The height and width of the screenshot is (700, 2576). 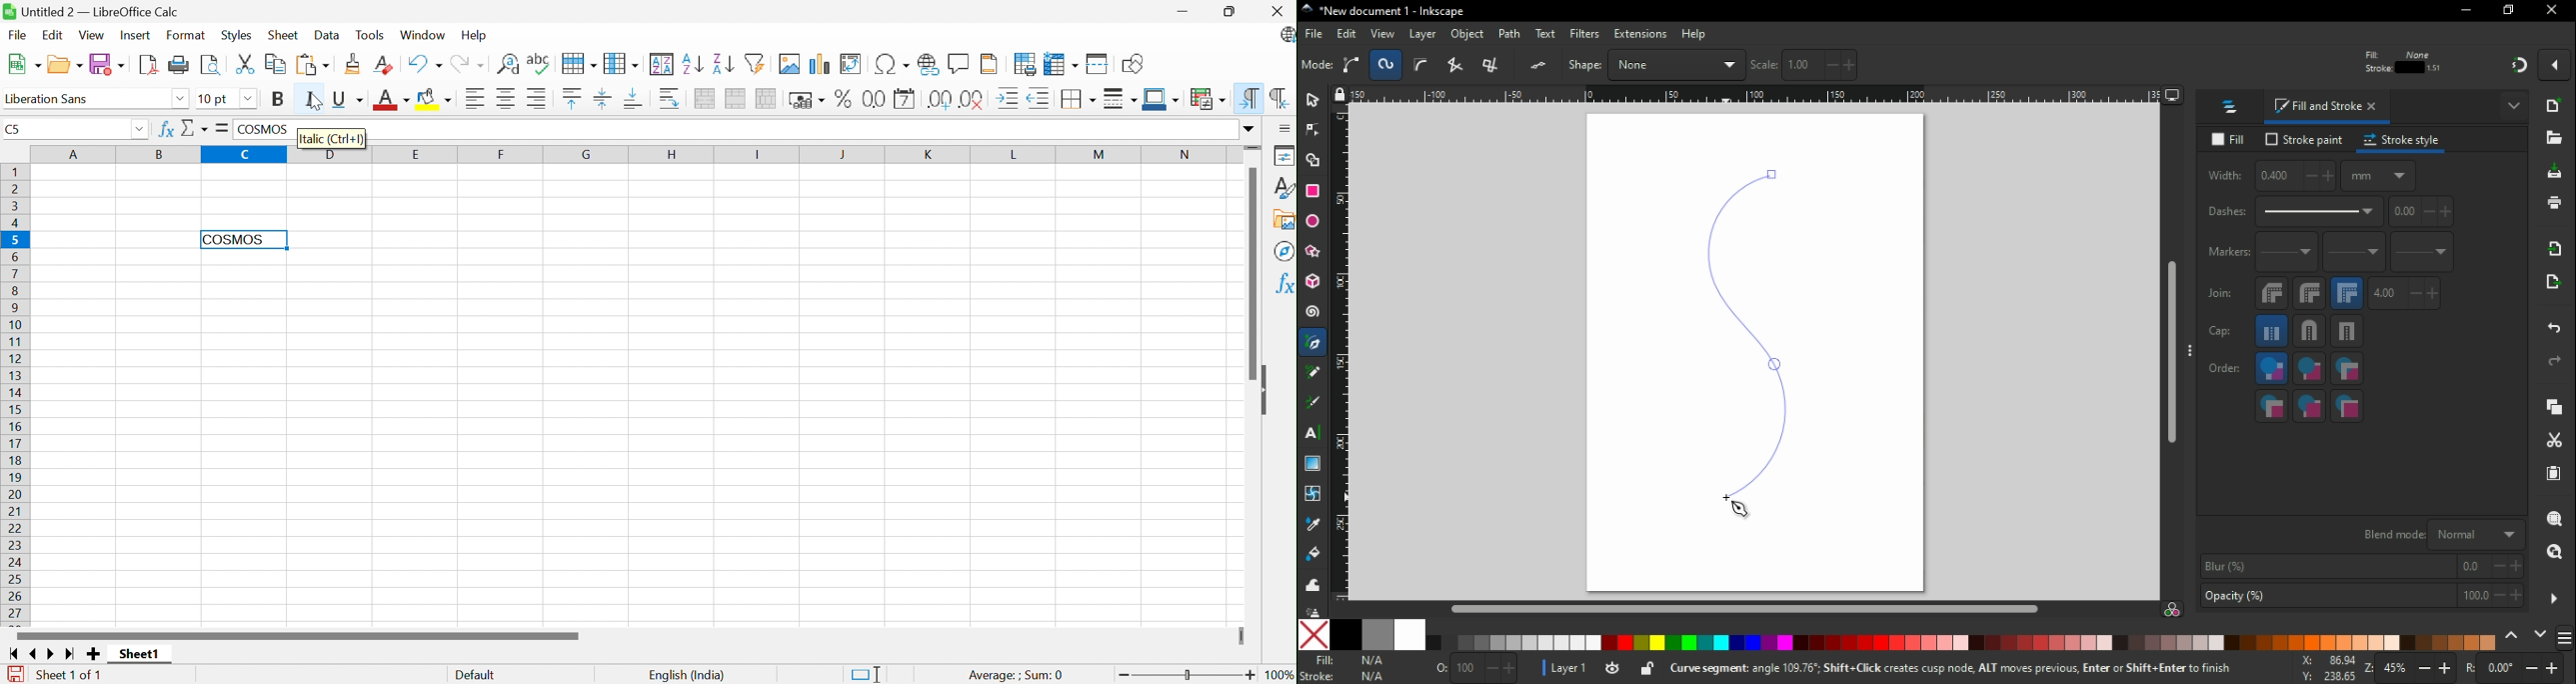 I want to click on Show draw functions, so click(x=1133, y=64).